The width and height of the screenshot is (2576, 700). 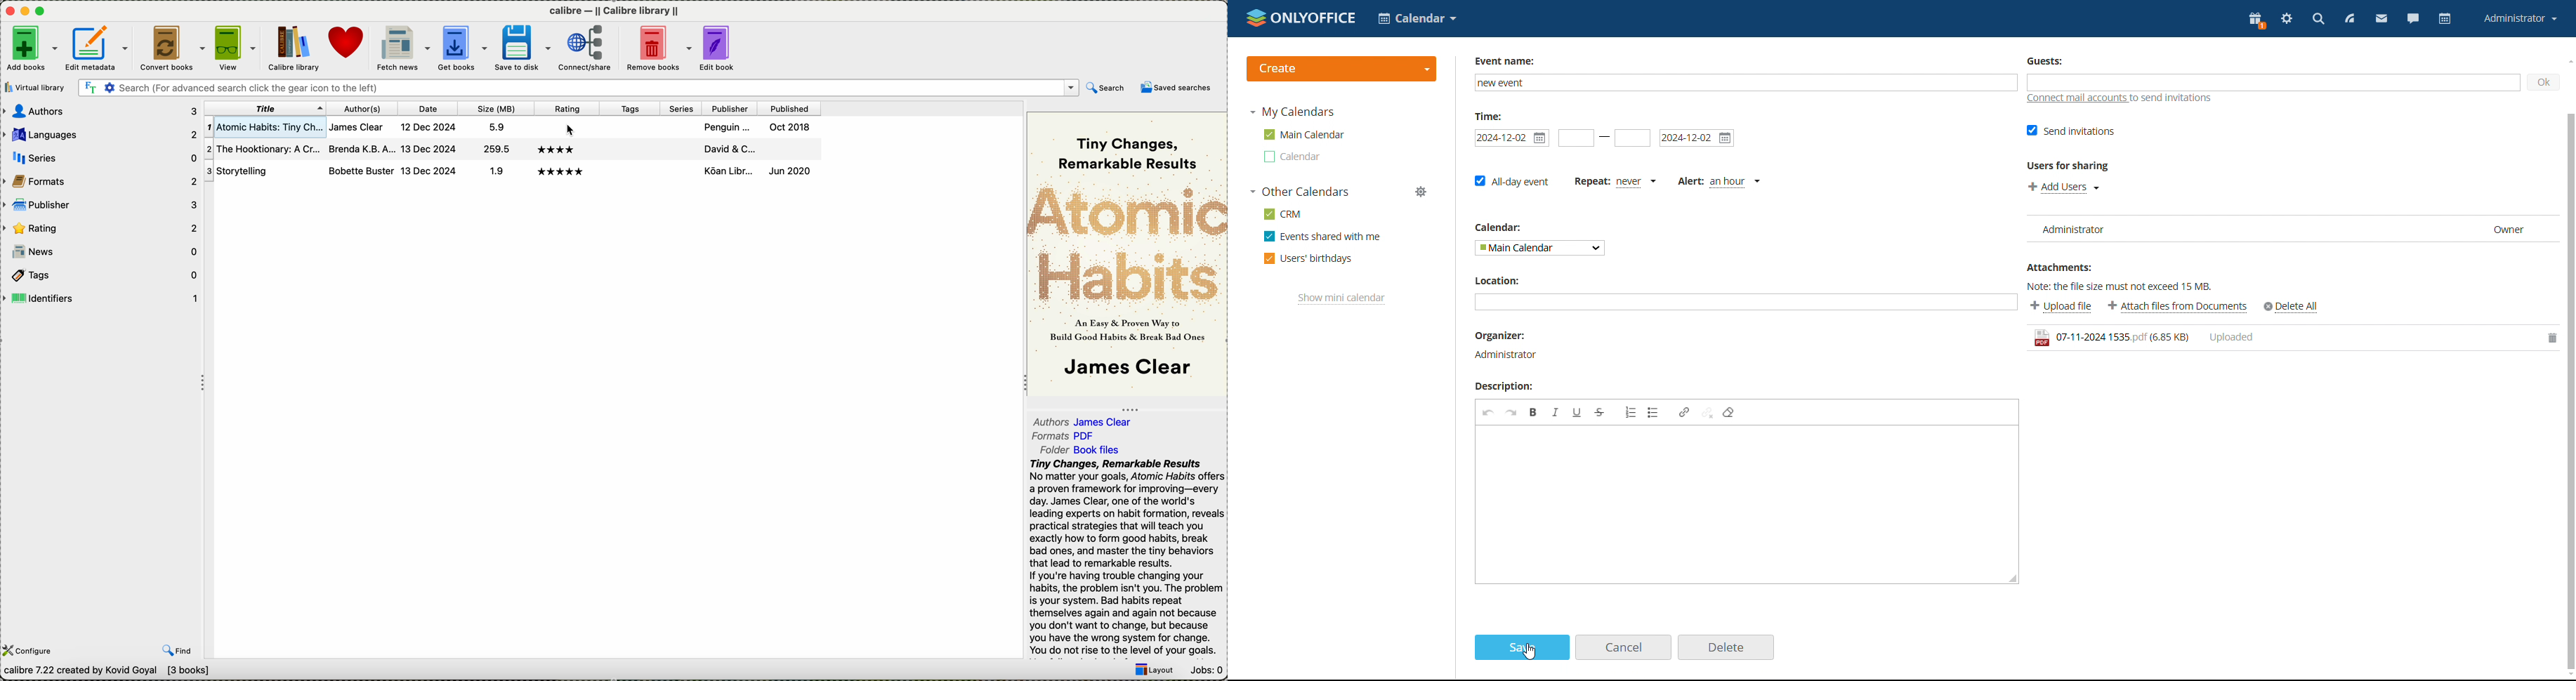 What do you see at coordinates (1499, 281) in the screenshot?
I see `calendar` at bounding box center [1499, 281].